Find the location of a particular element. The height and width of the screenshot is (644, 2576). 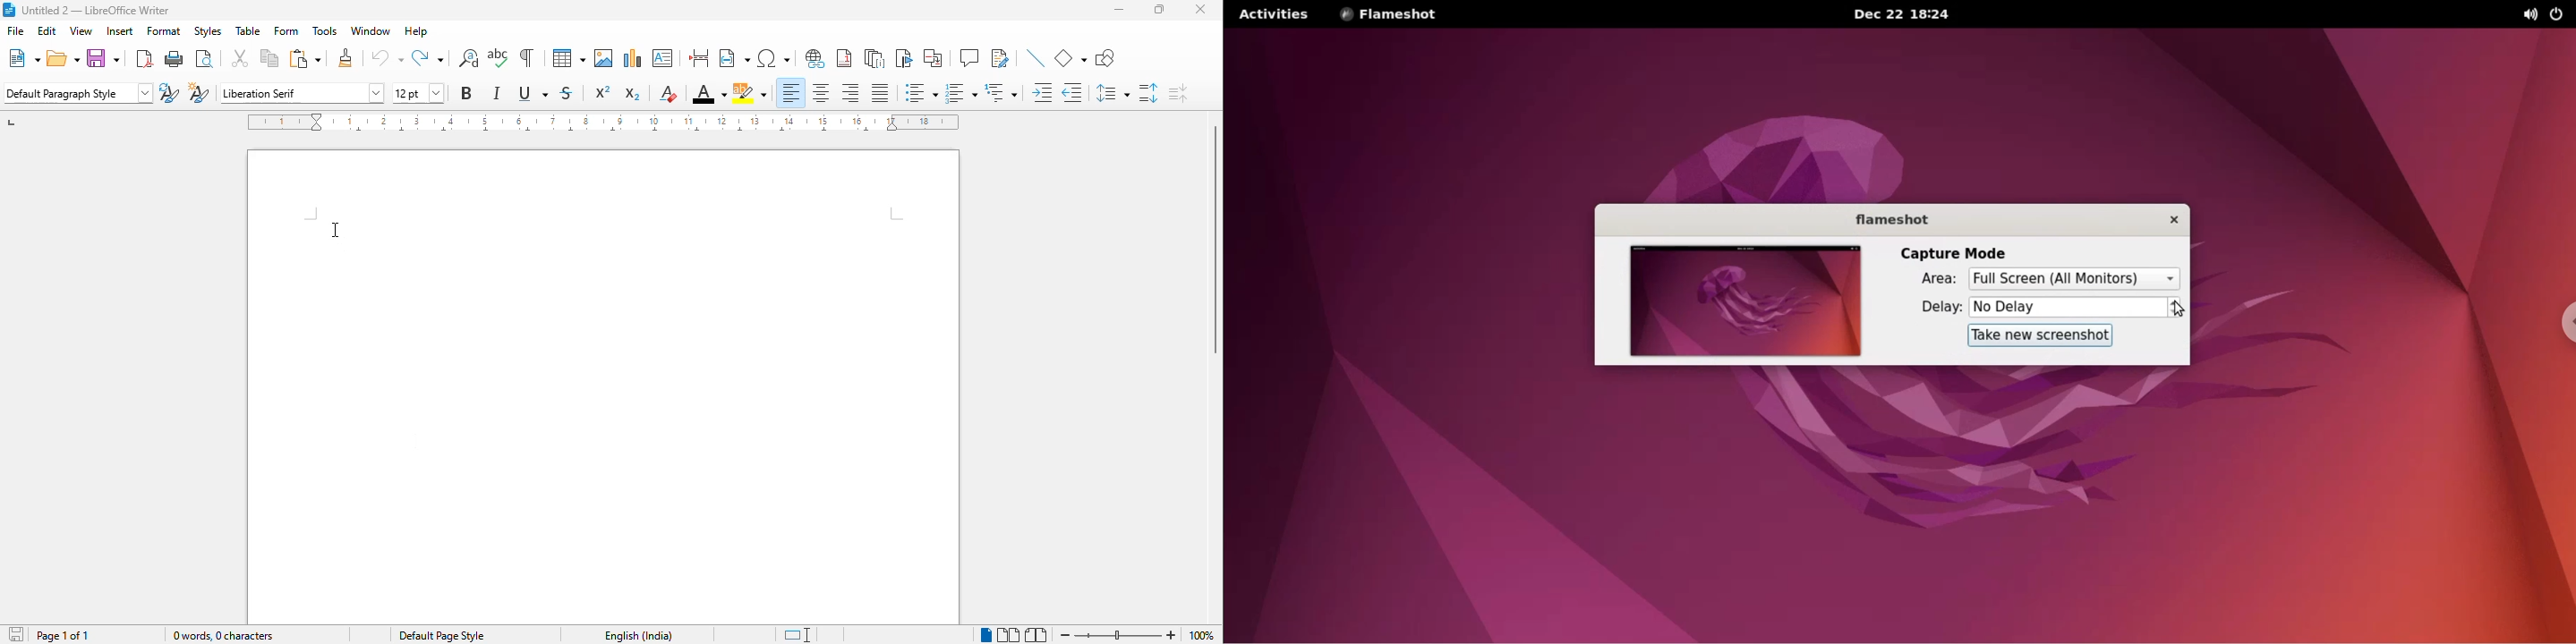

file is located at coordinates (16, 30).